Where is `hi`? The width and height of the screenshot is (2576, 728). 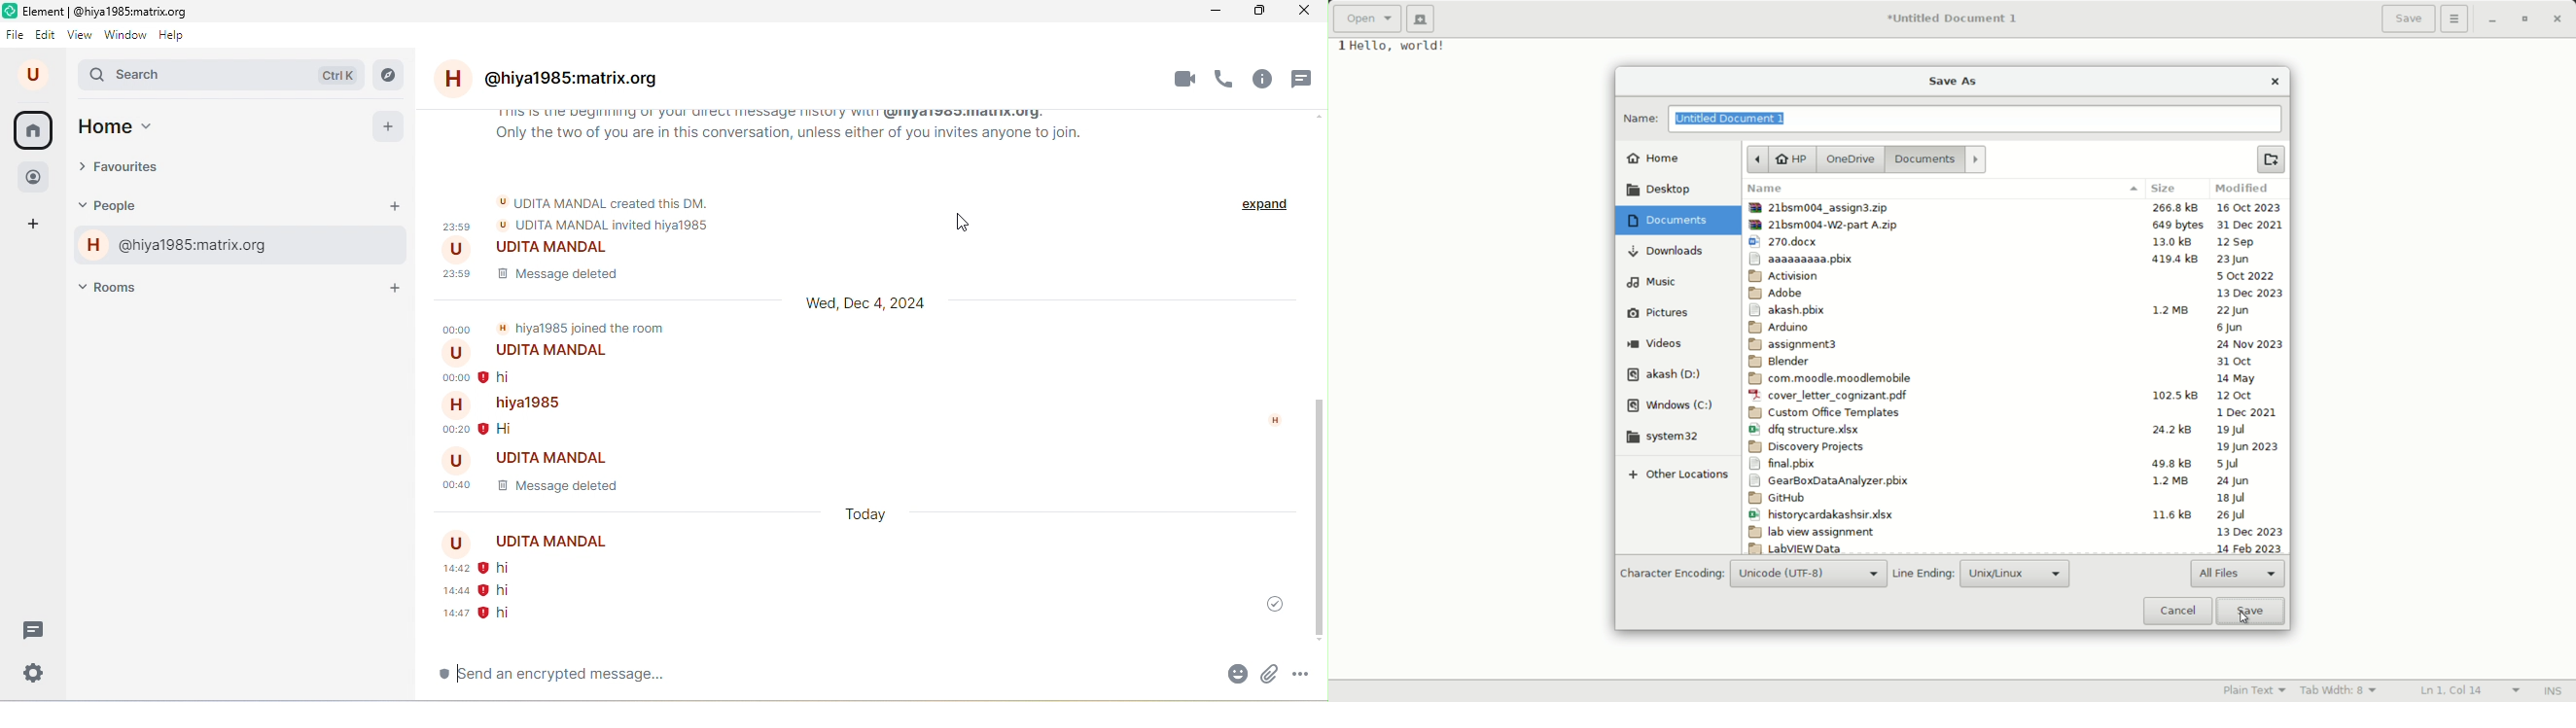
hi is located at coordinates (548, 678).